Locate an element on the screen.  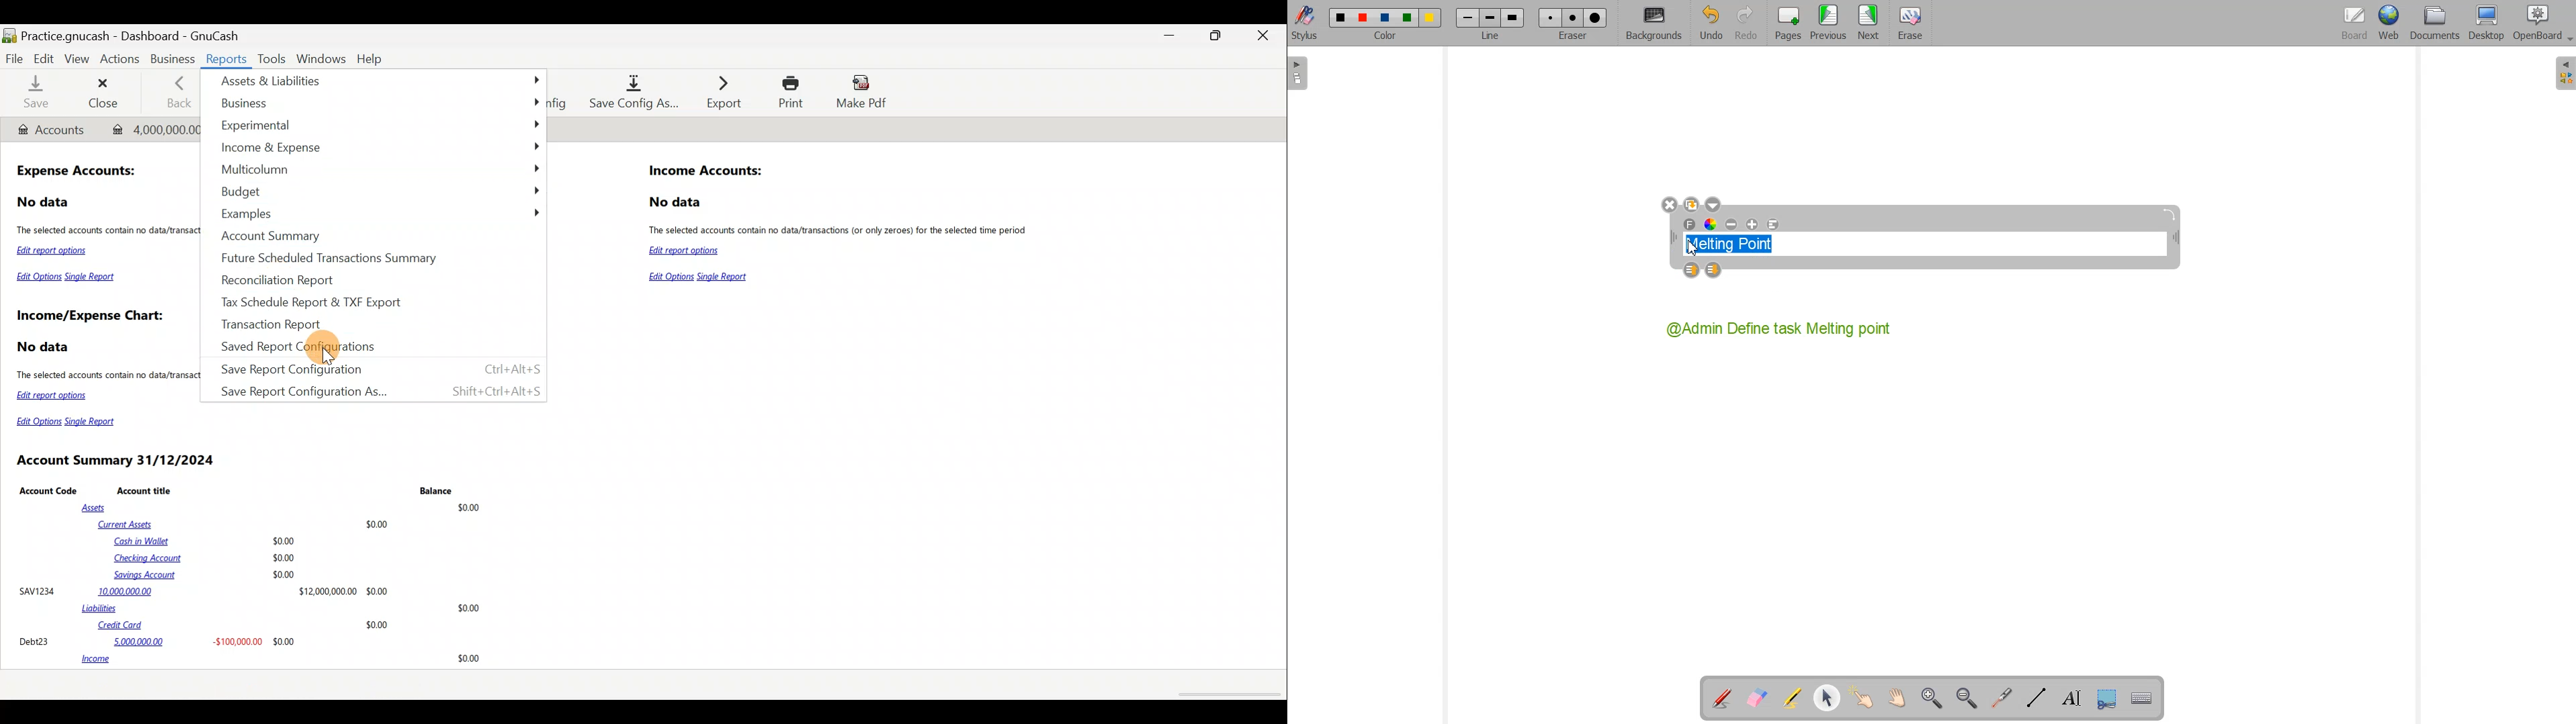
Examples » is located at coordinates (379, 214).